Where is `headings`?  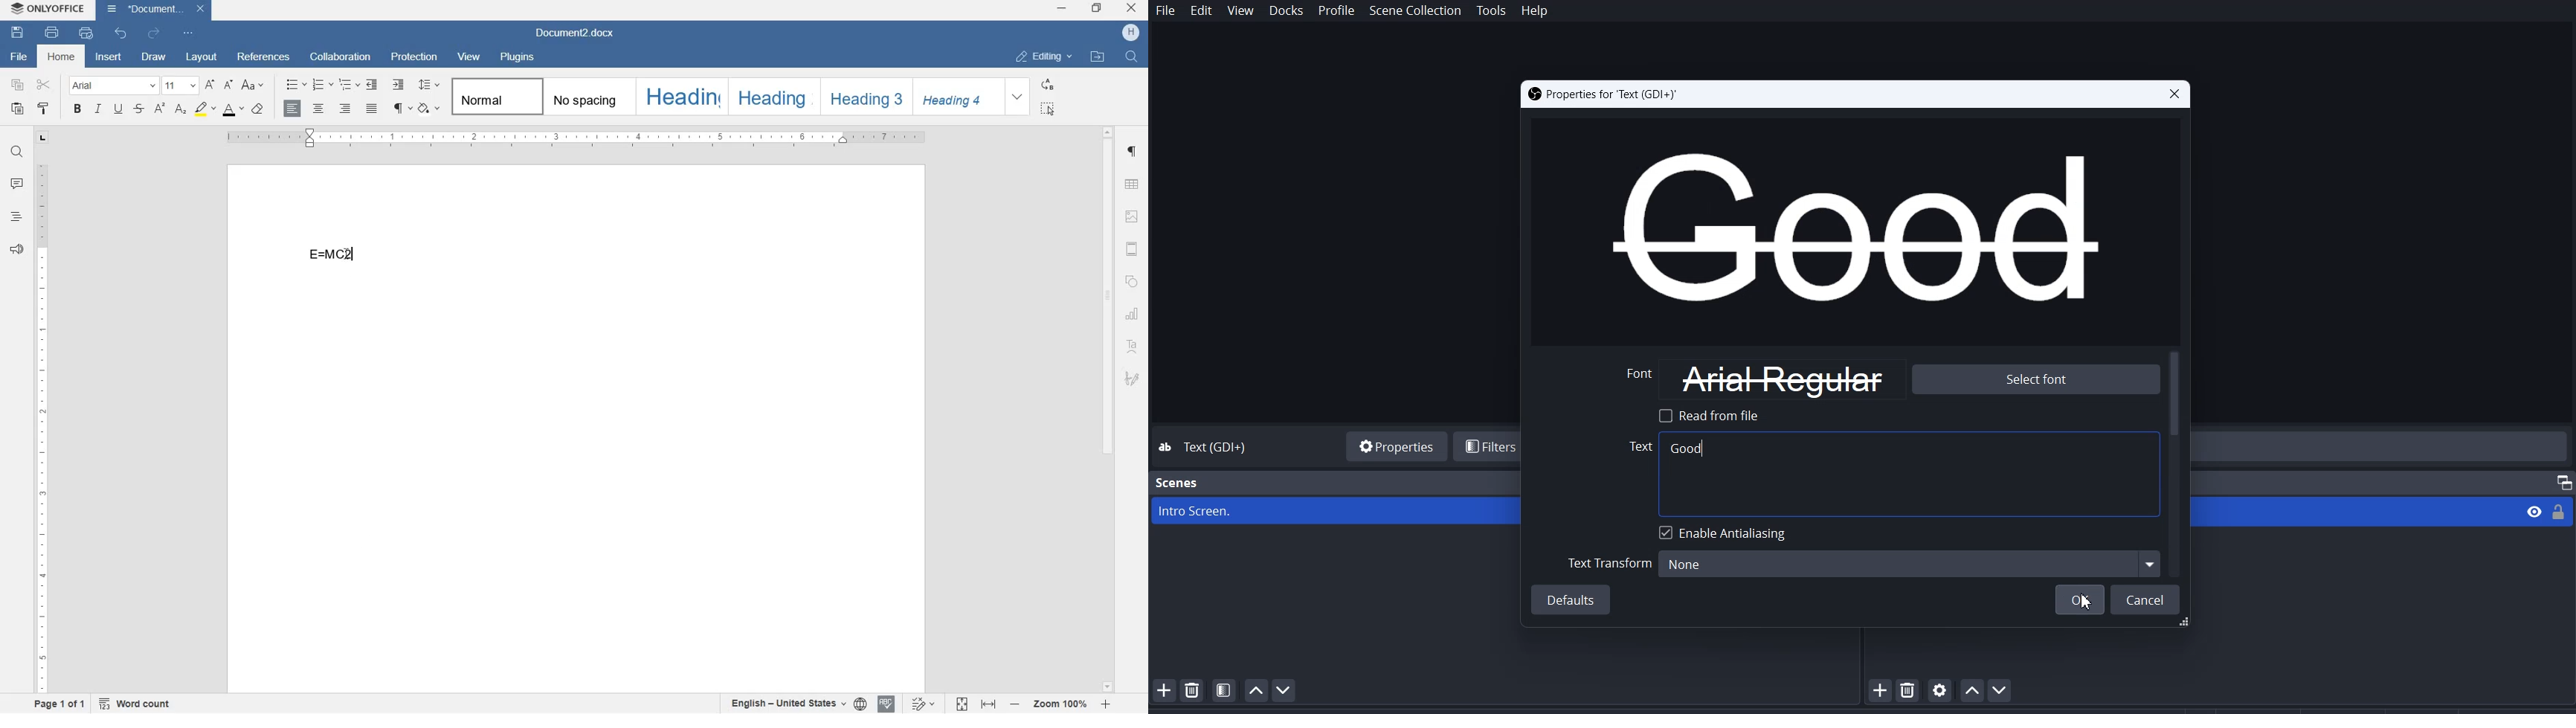
headings is located at coordinates (16, 217).